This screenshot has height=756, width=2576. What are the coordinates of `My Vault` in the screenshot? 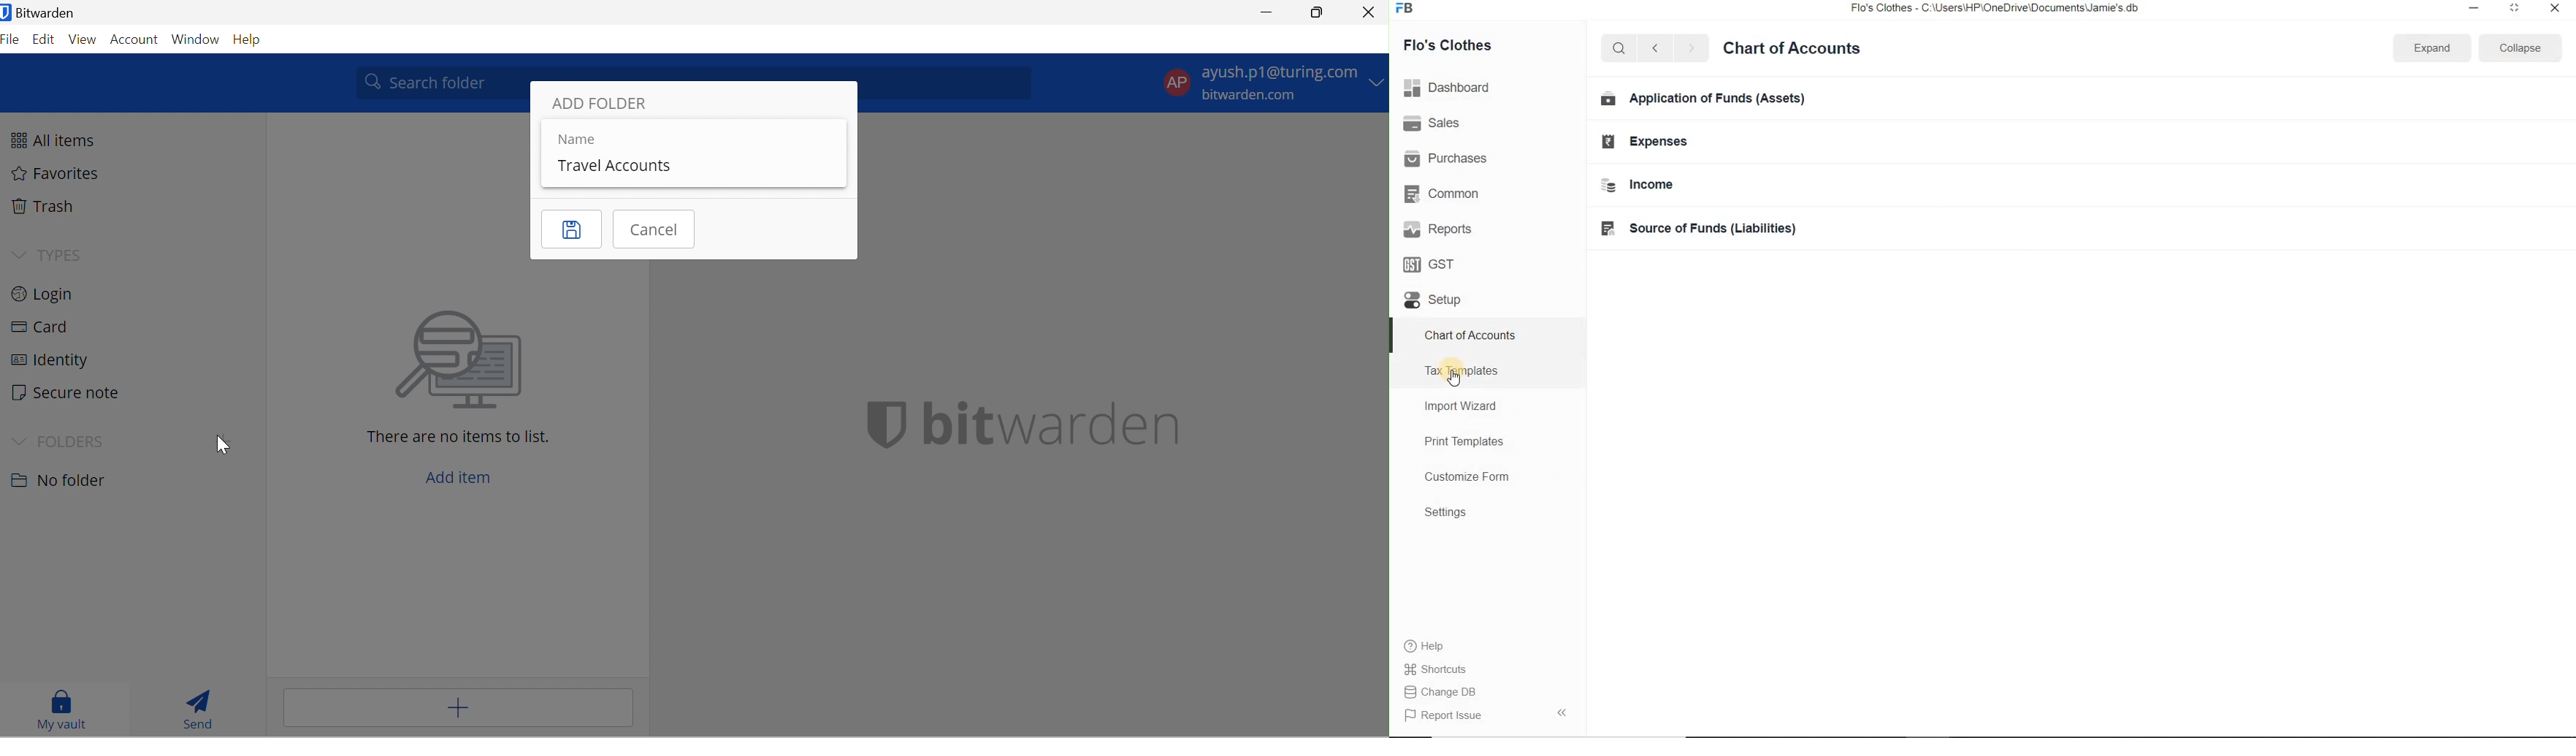 It's located at (64, 710).